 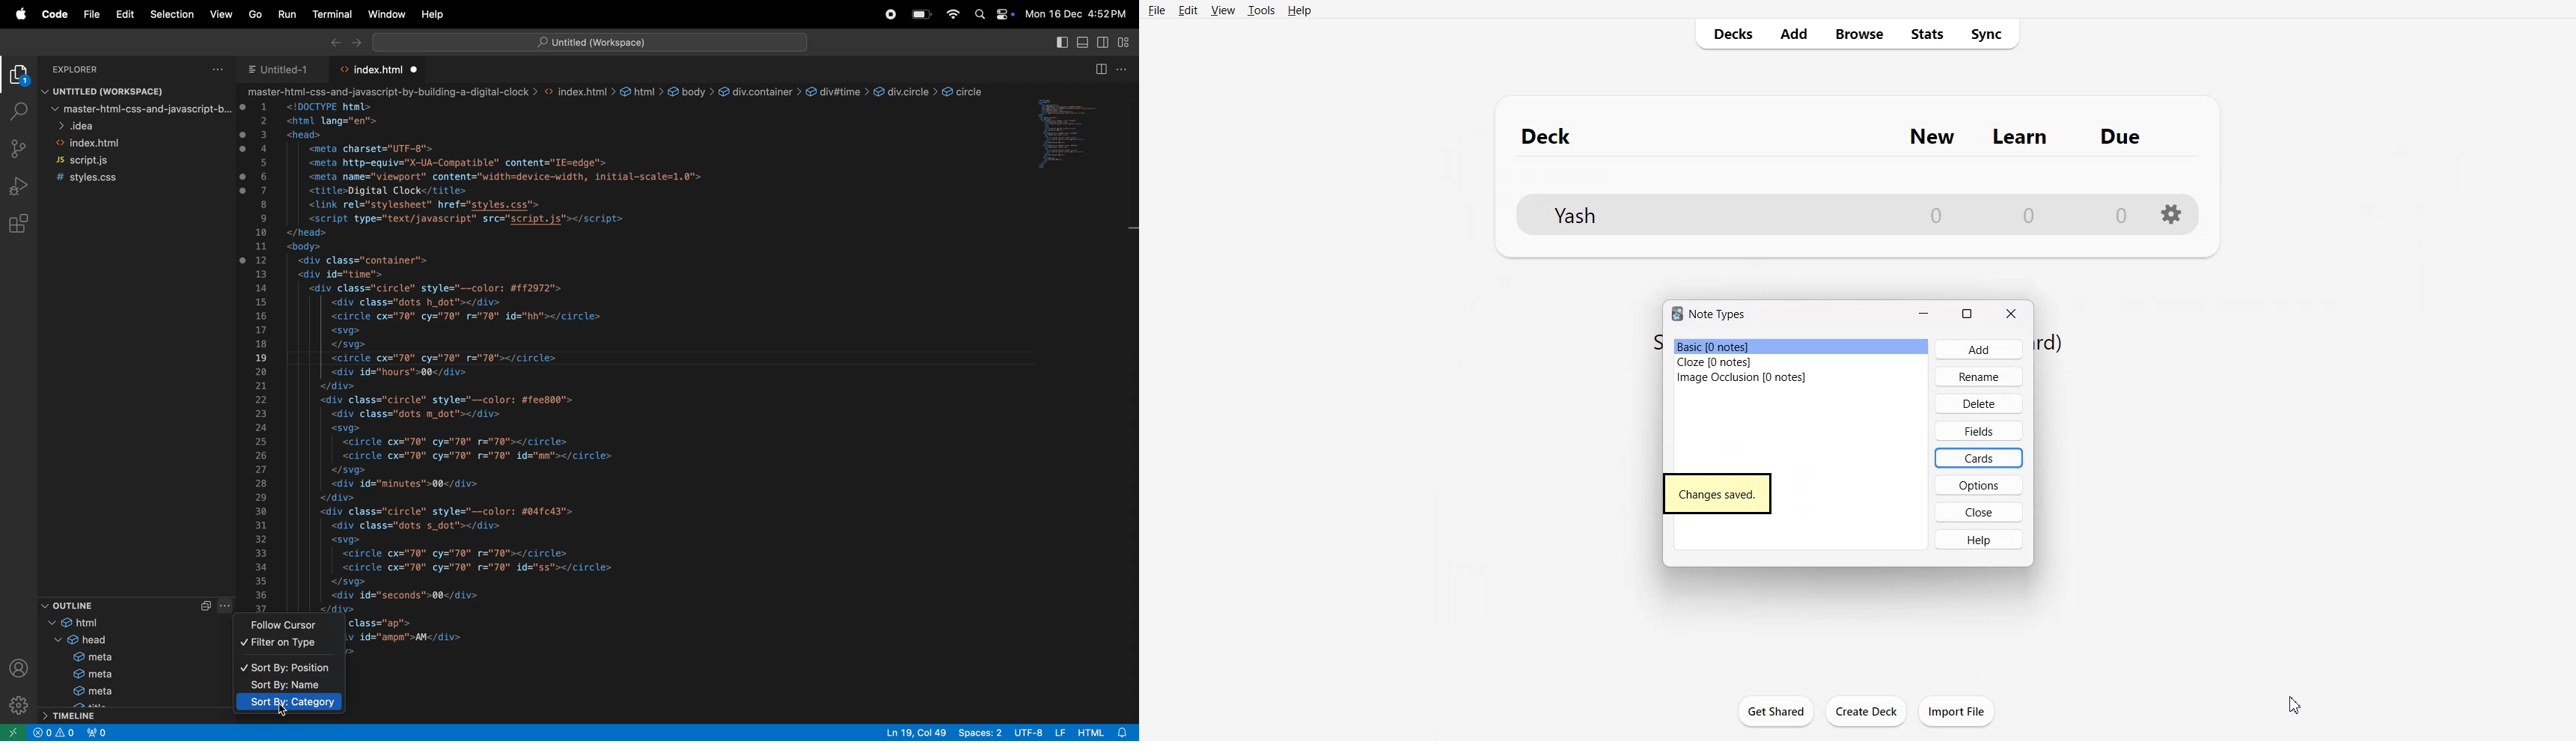 I want to click on Browse, so click(x=1858, y=33).